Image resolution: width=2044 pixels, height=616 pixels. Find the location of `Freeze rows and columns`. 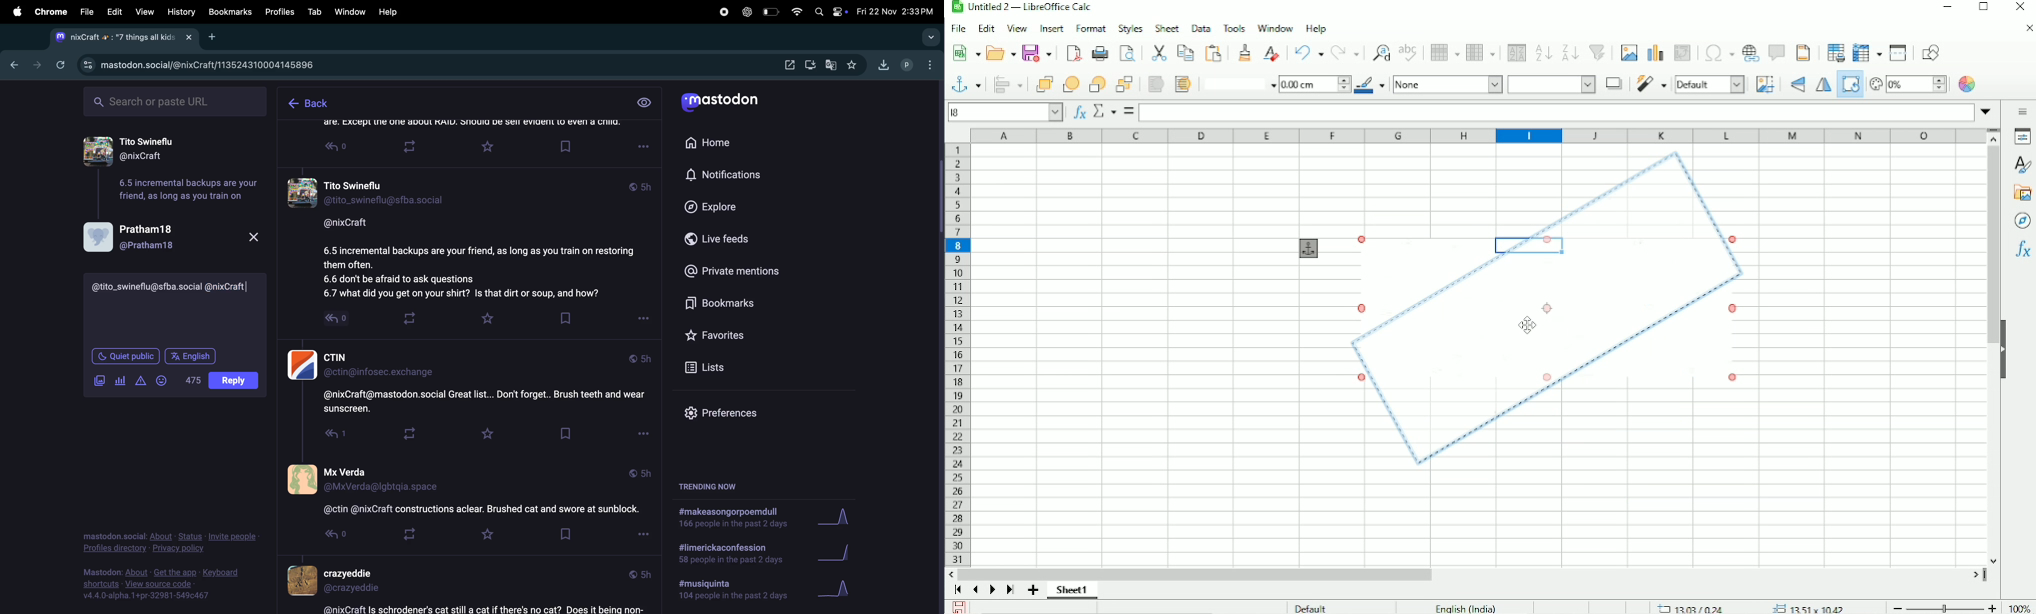

Freeze rows and columns is located at coordinates (1867, 53).